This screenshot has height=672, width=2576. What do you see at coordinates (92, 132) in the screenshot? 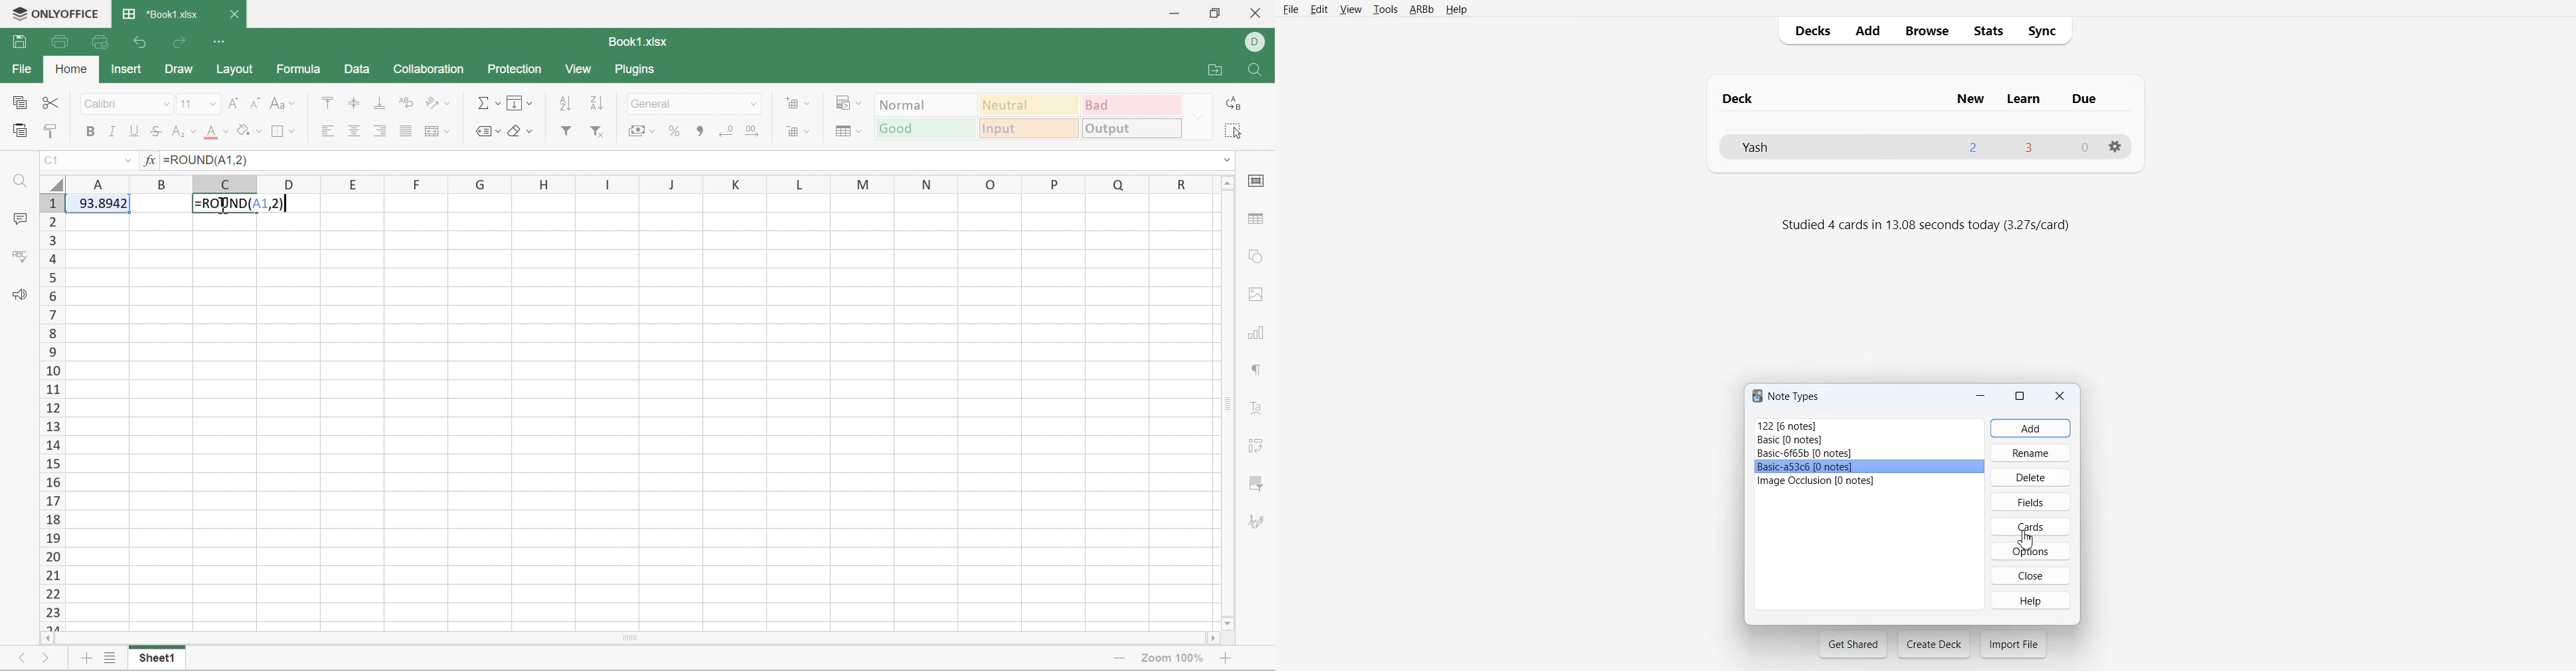
I see `Bold` at bounding box center [92, 132].